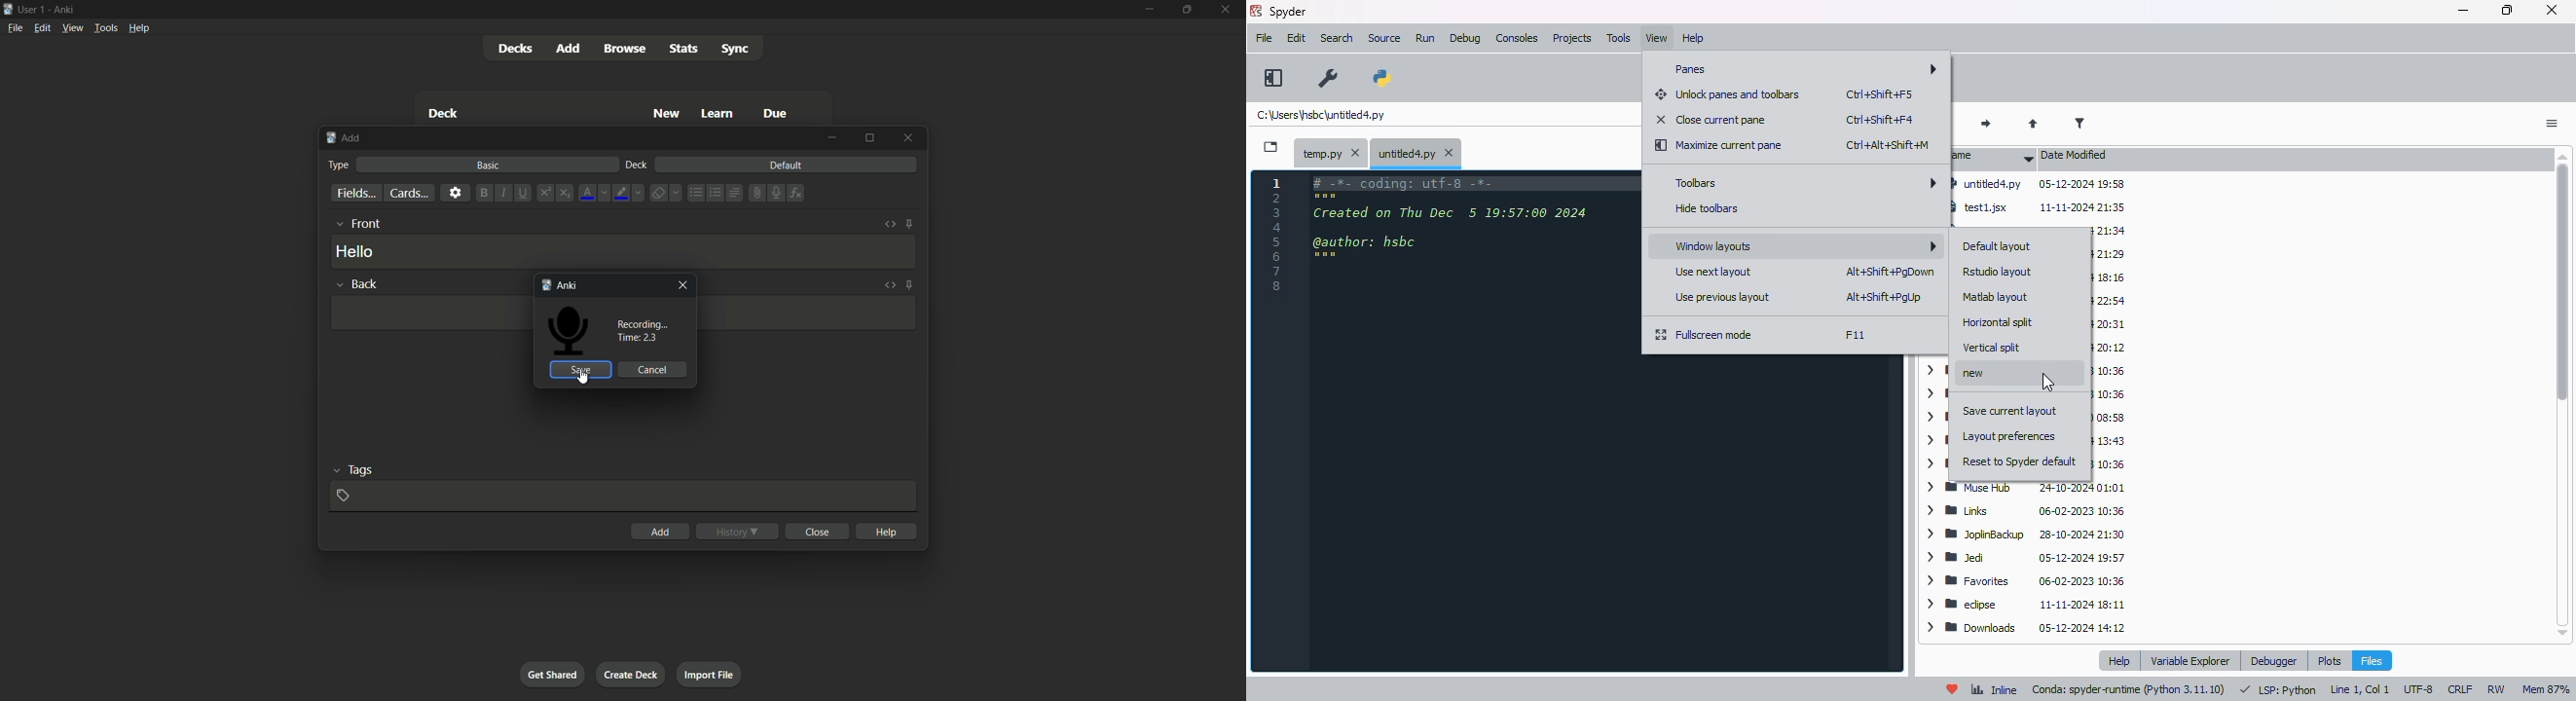  I want to click on file, so click(1265, 37).